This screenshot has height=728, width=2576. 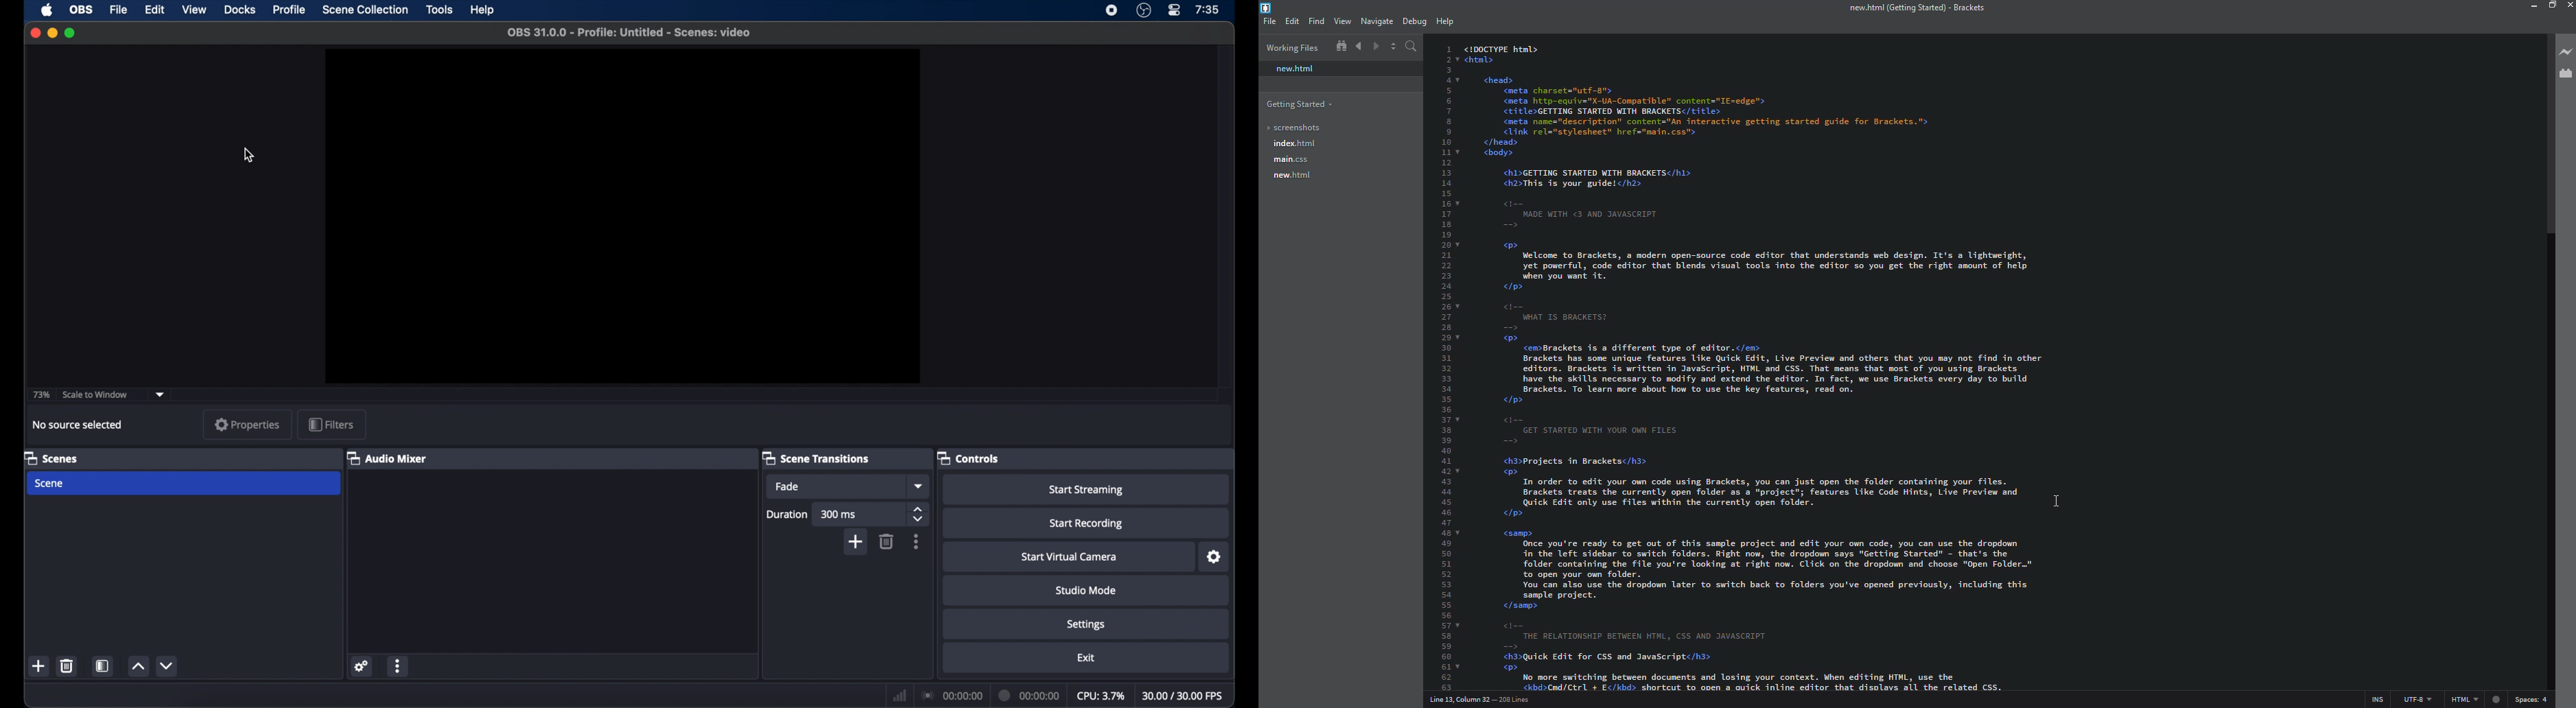 What do you see at coordinates (439, 9) in the screenshot?
I see `tools` at bounding box center [439, 9].